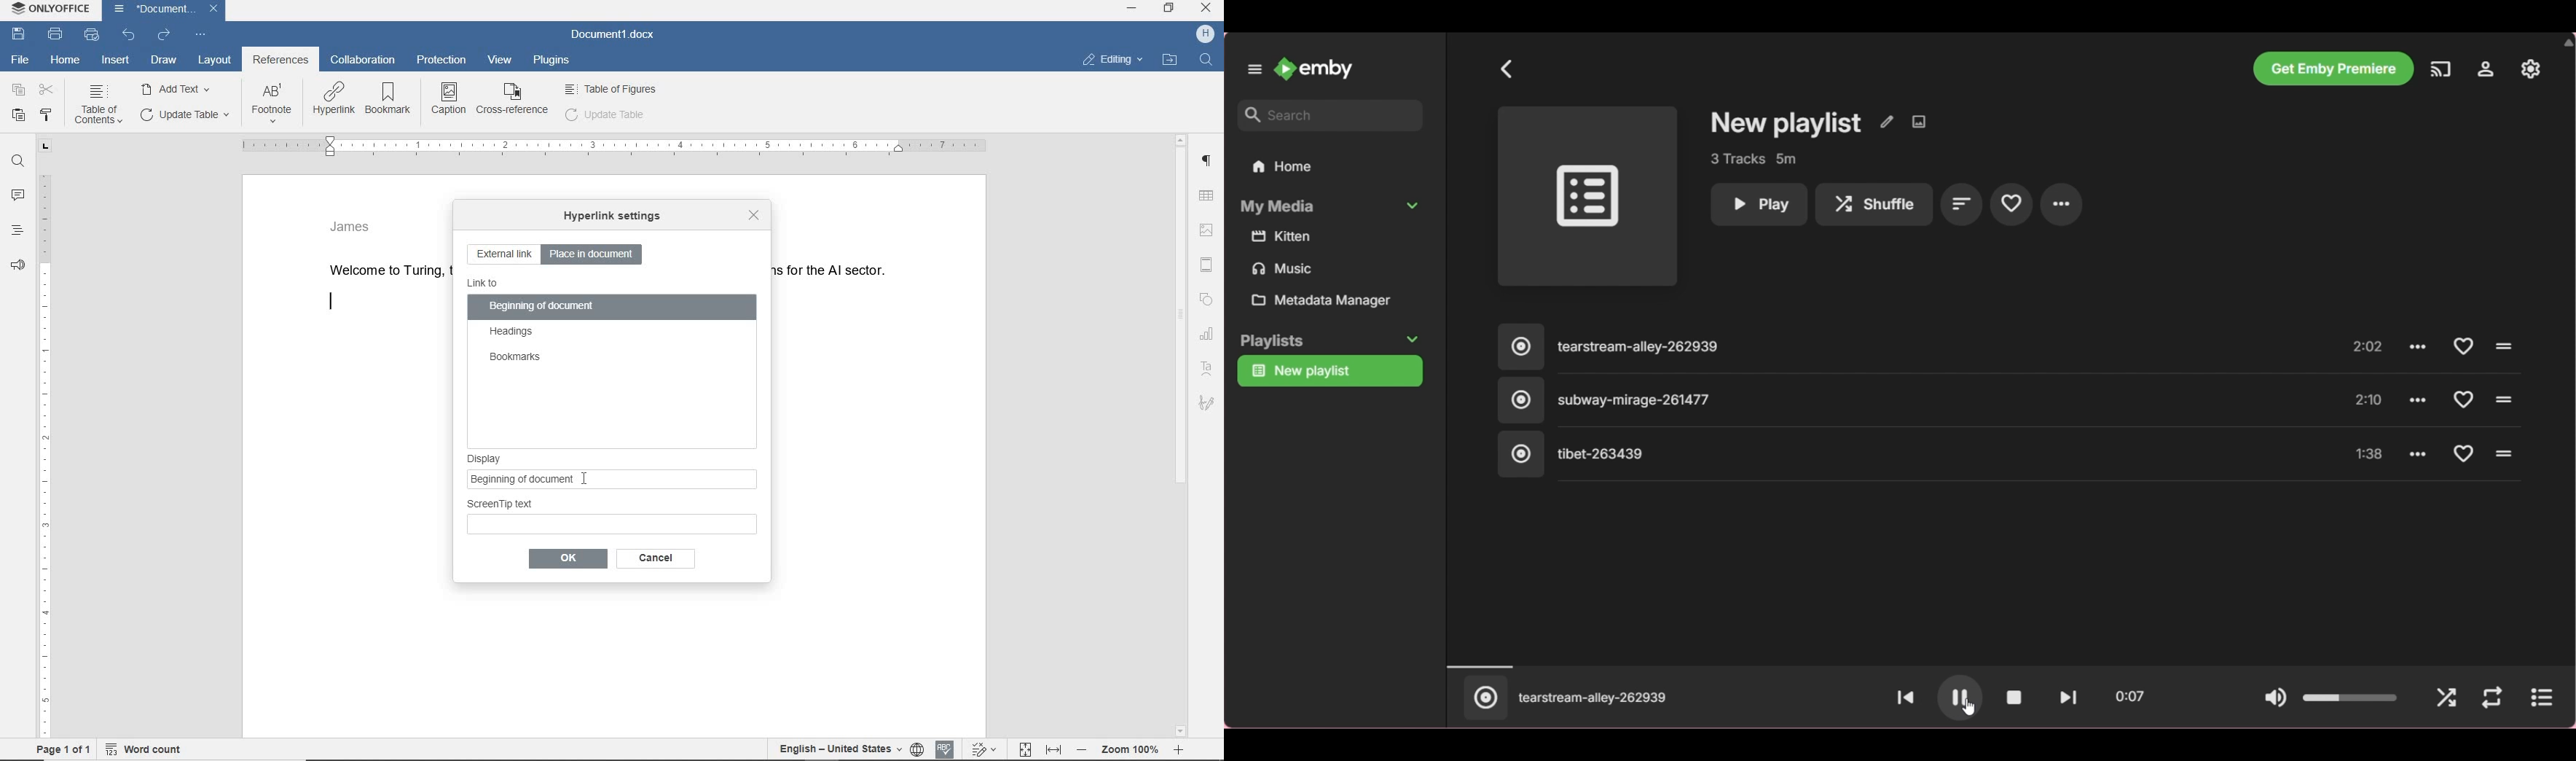  I want to click on undo, so click(129, 36).